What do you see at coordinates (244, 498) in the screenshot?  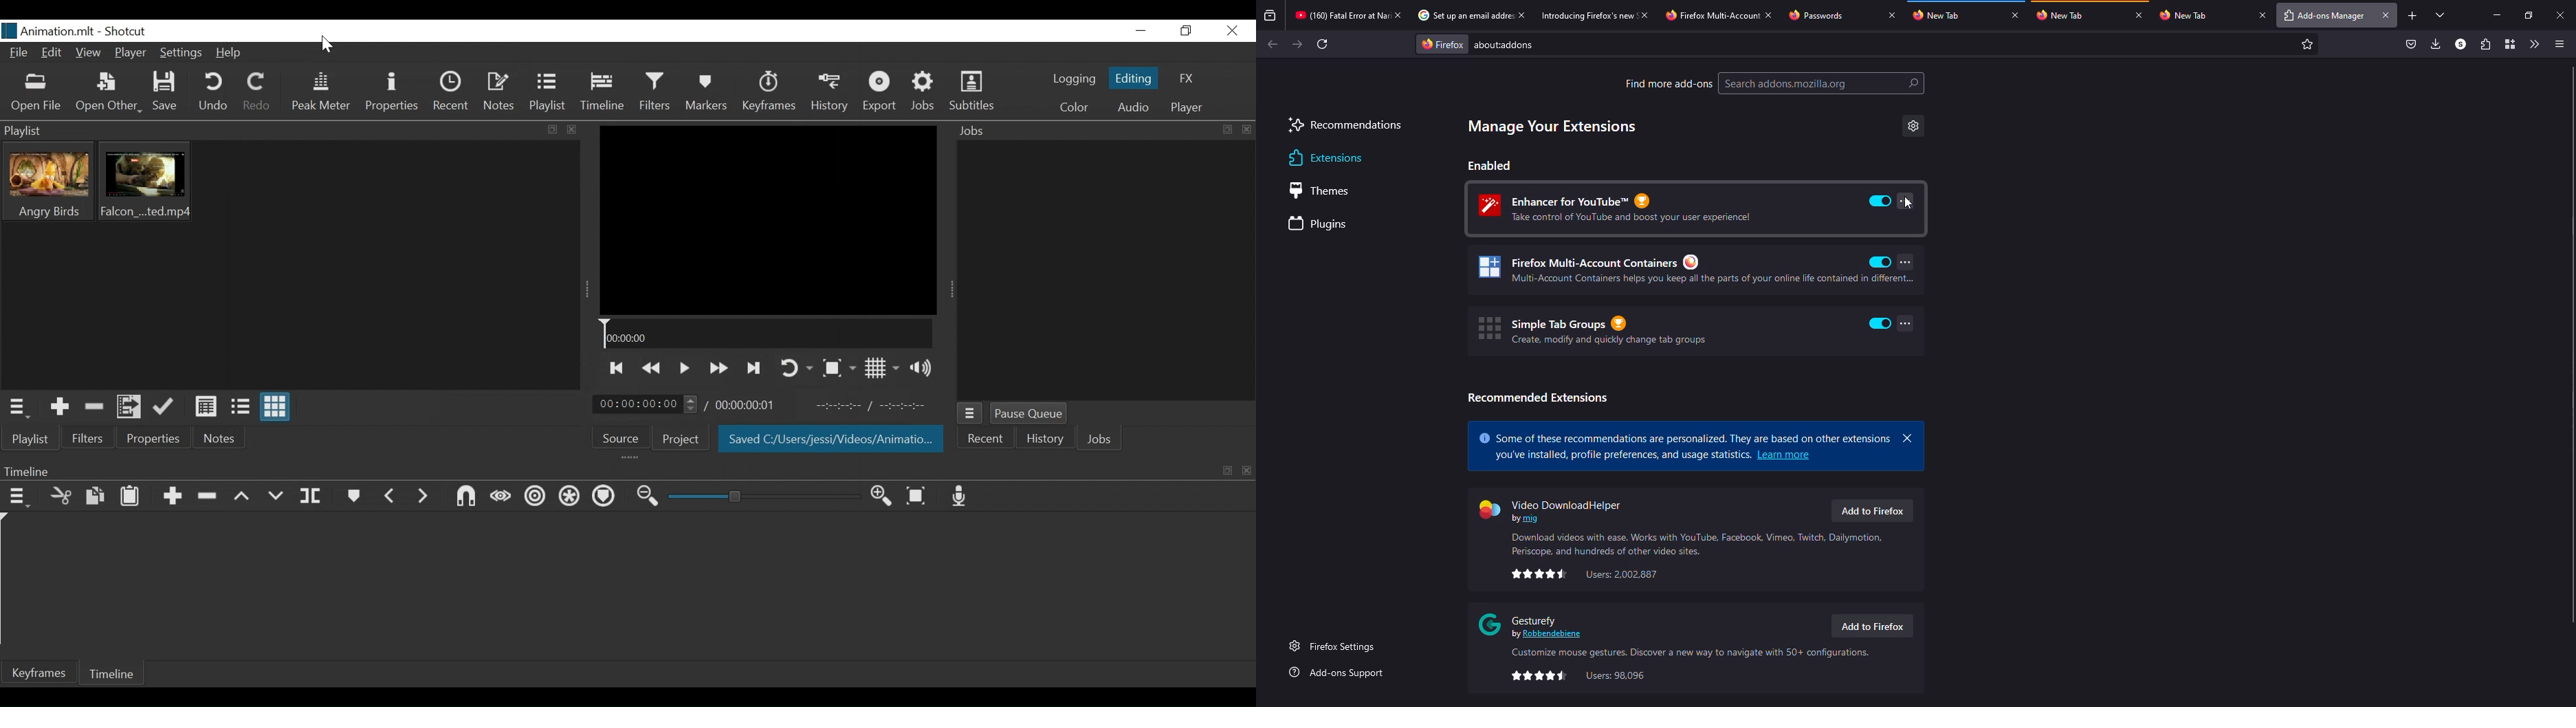 I see `Lift` at bounding box center [244, 498].